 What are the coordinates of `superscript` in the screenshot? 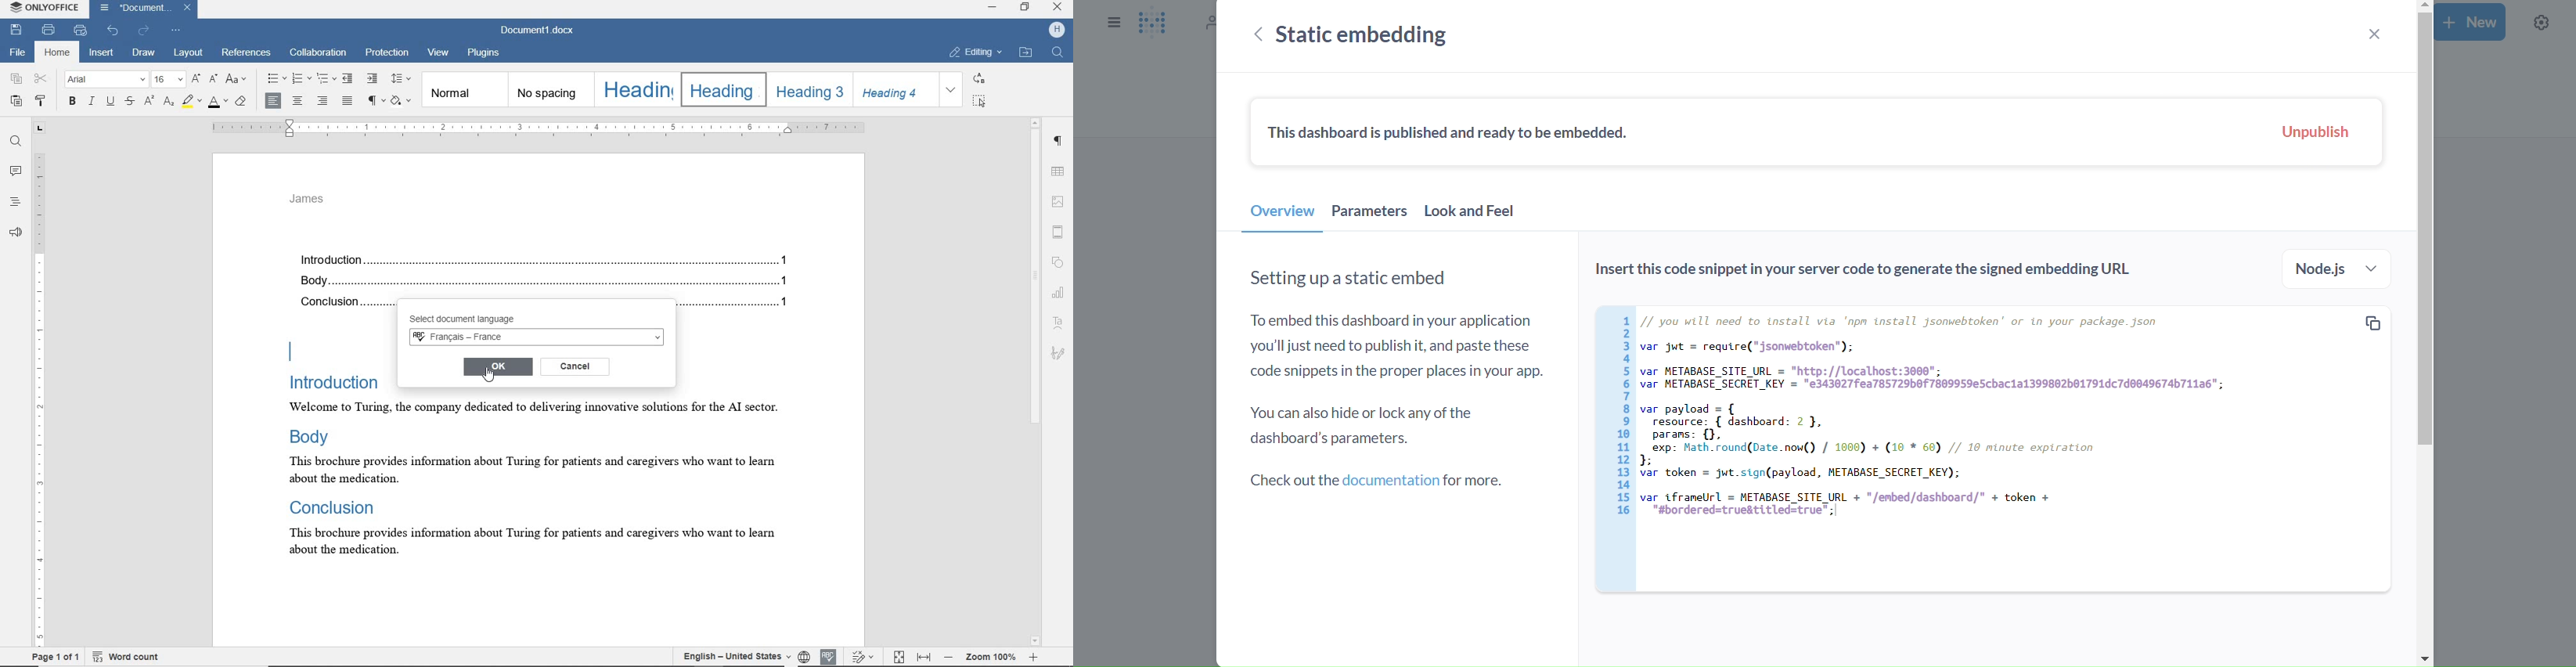 It's located at (148, 100).